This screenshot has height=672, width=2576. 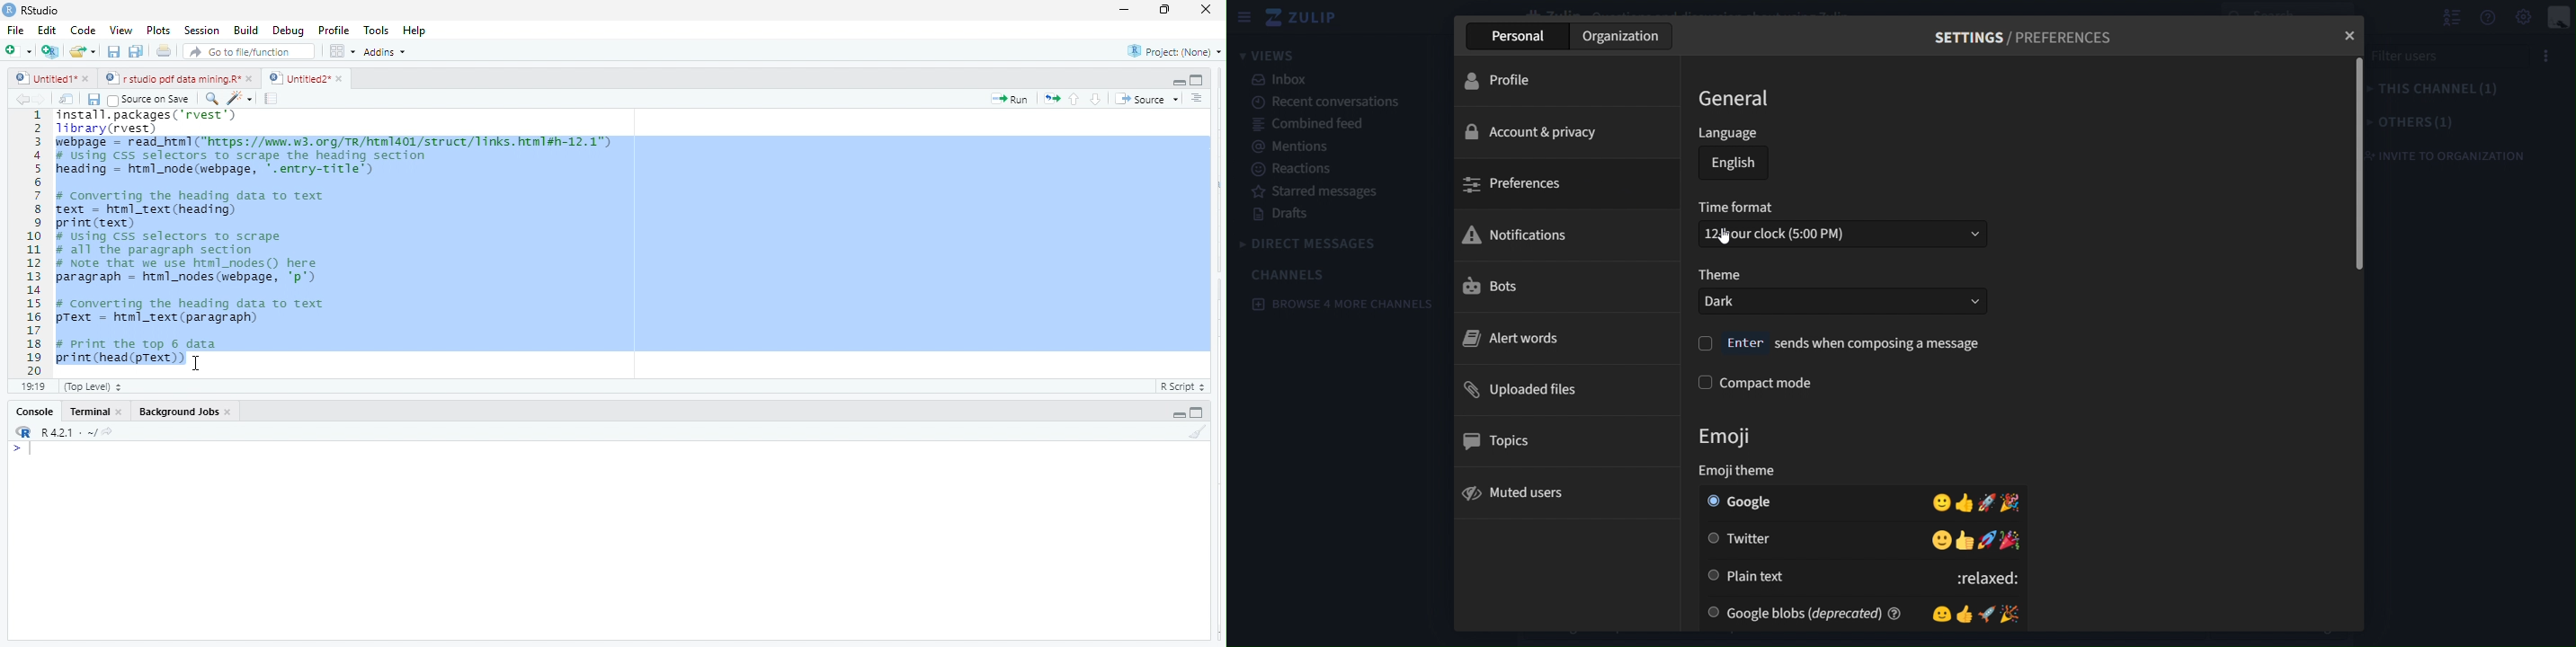 What do you see at coordinates (1983, 614) in the screenshot?
I see `Emojis` at bounding box center [1983, 614].